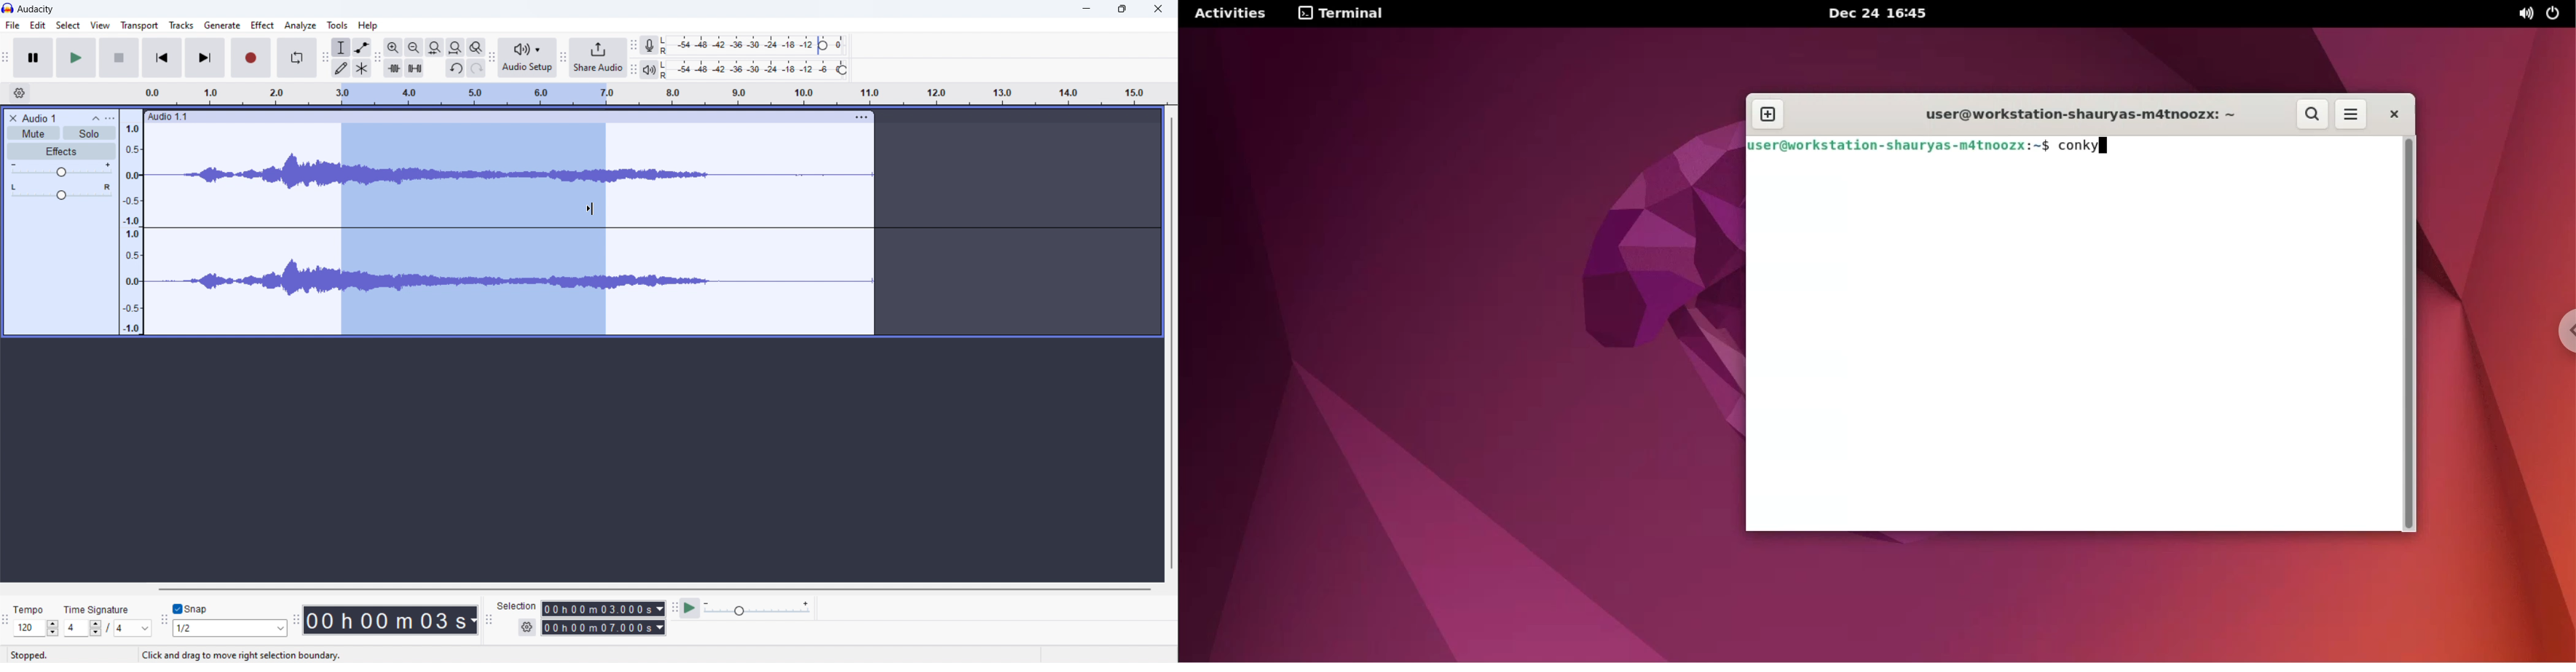  I want to click on fill project to width, so click(455, 47).